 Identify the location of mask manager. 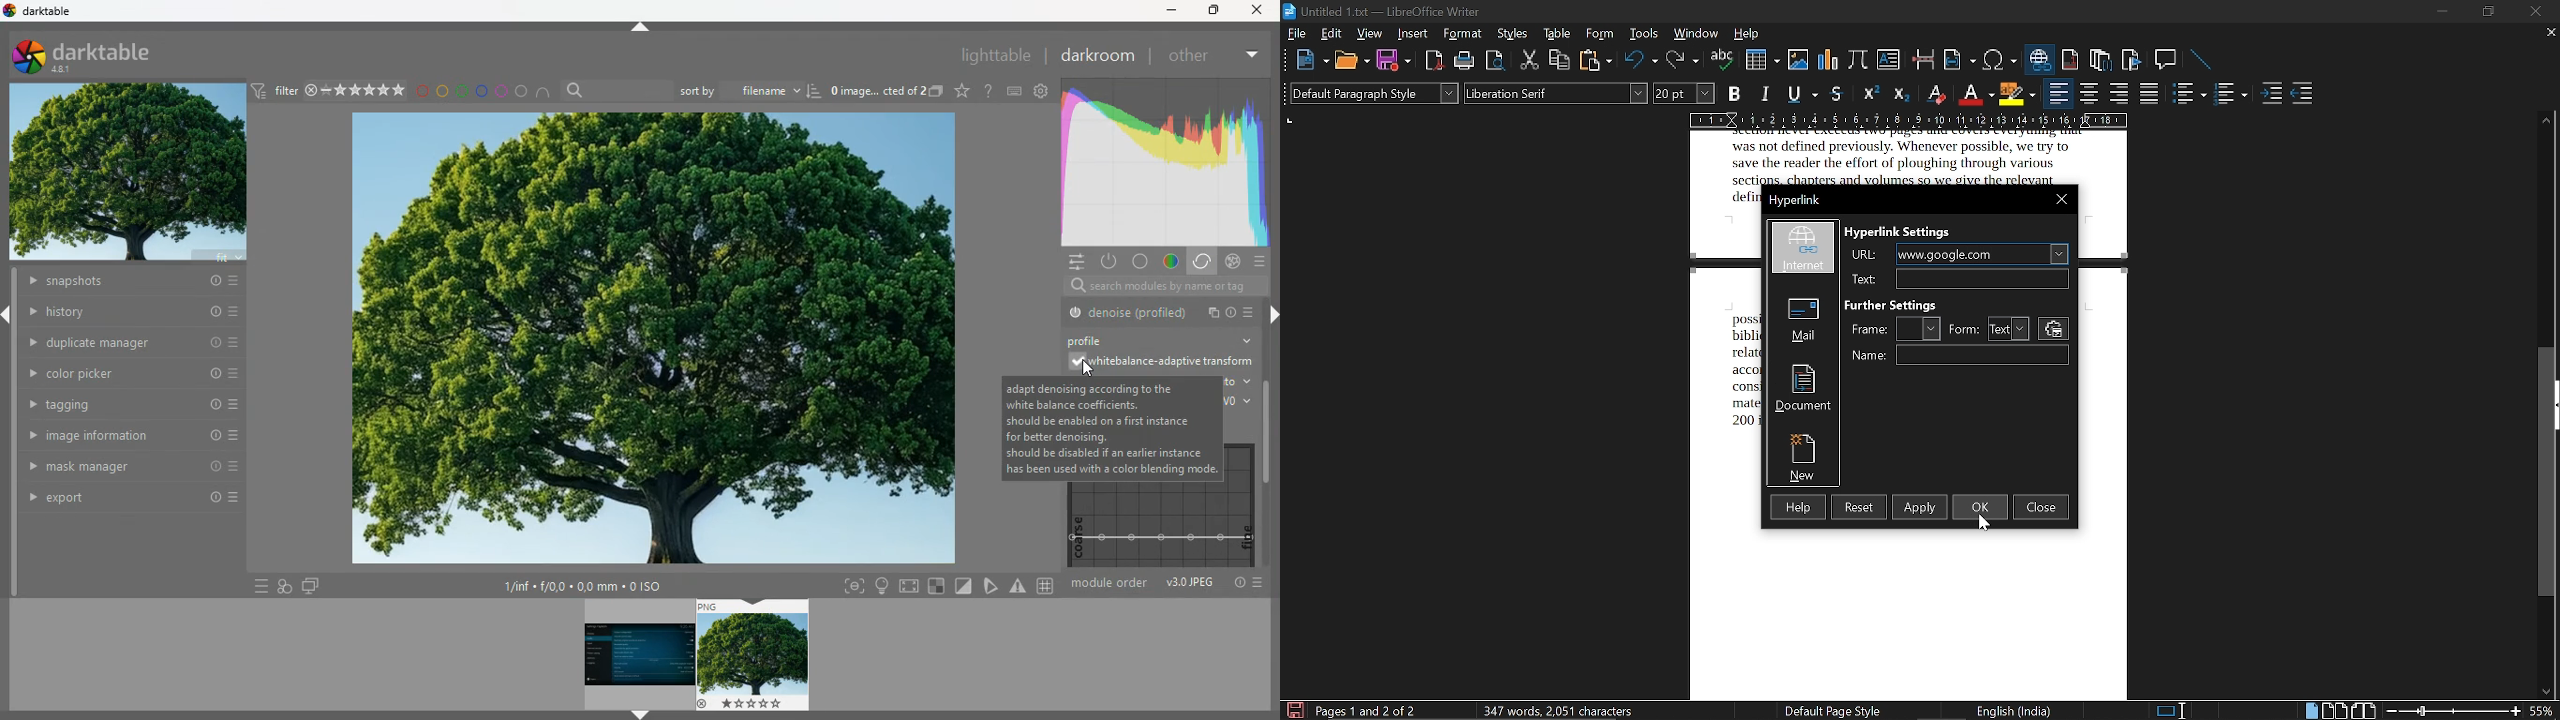
(124, 463).